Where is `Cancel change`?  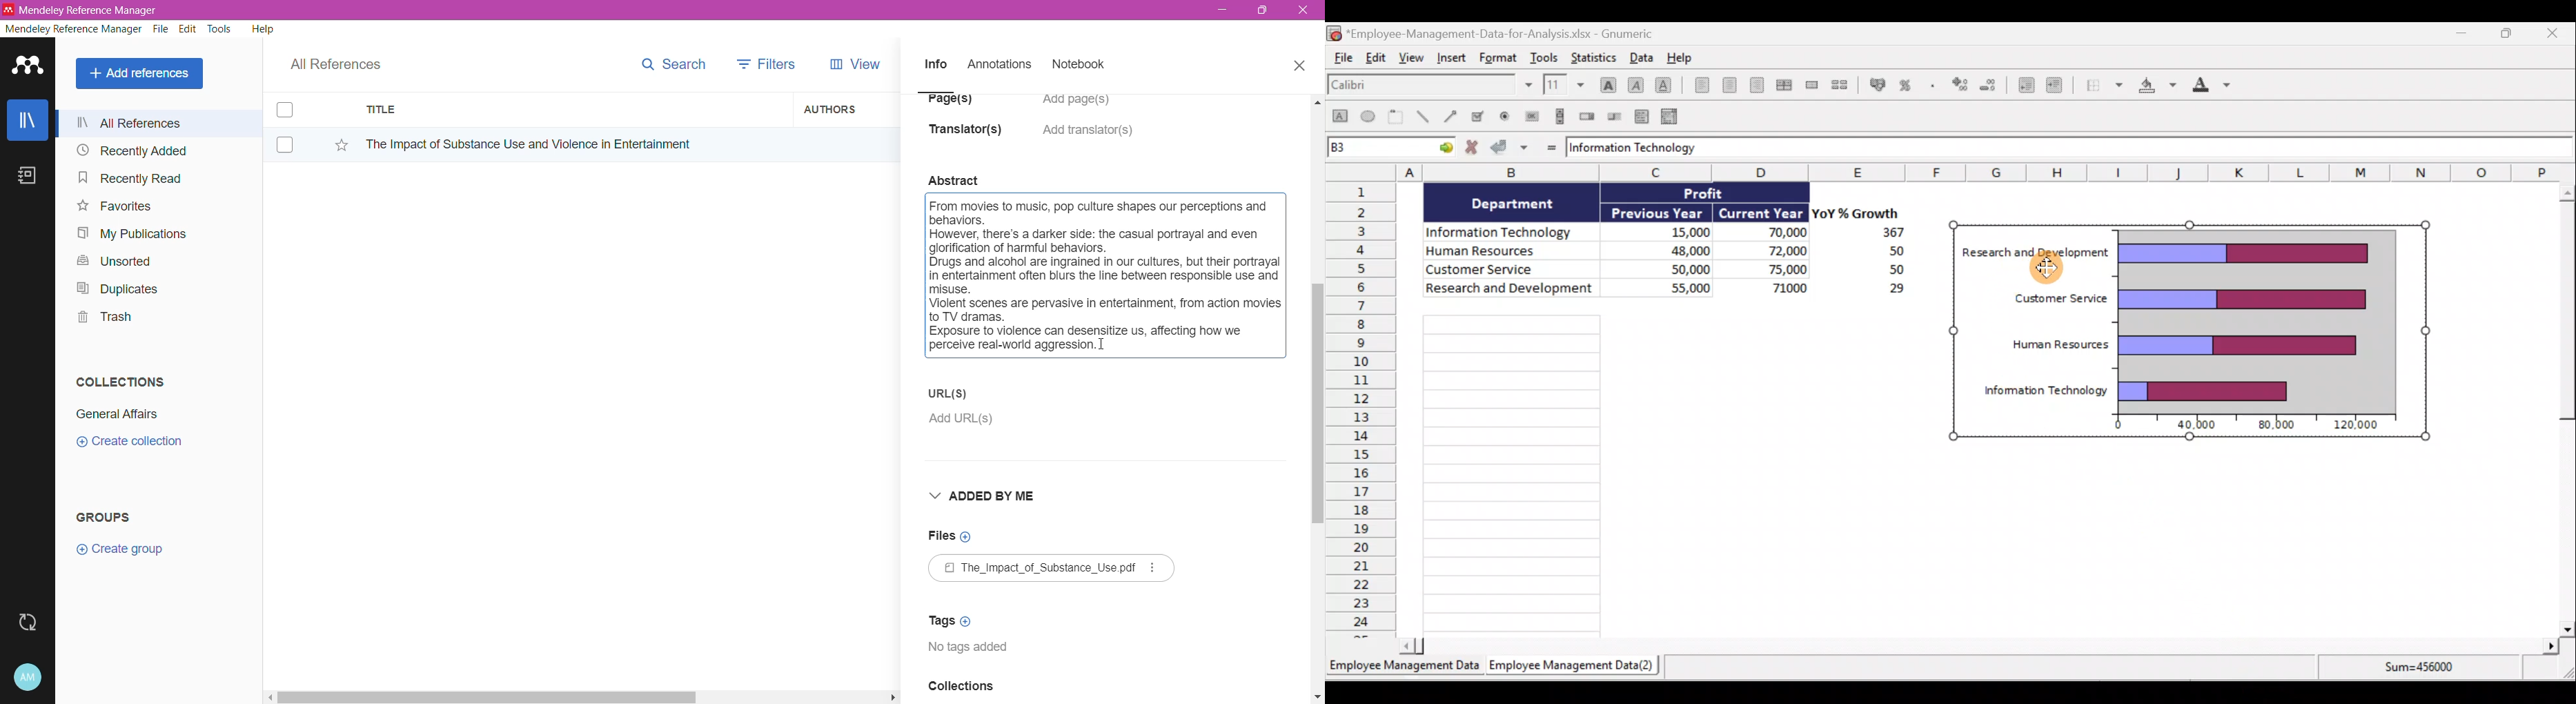 Cancel change is located at coordinates (1472, 149).